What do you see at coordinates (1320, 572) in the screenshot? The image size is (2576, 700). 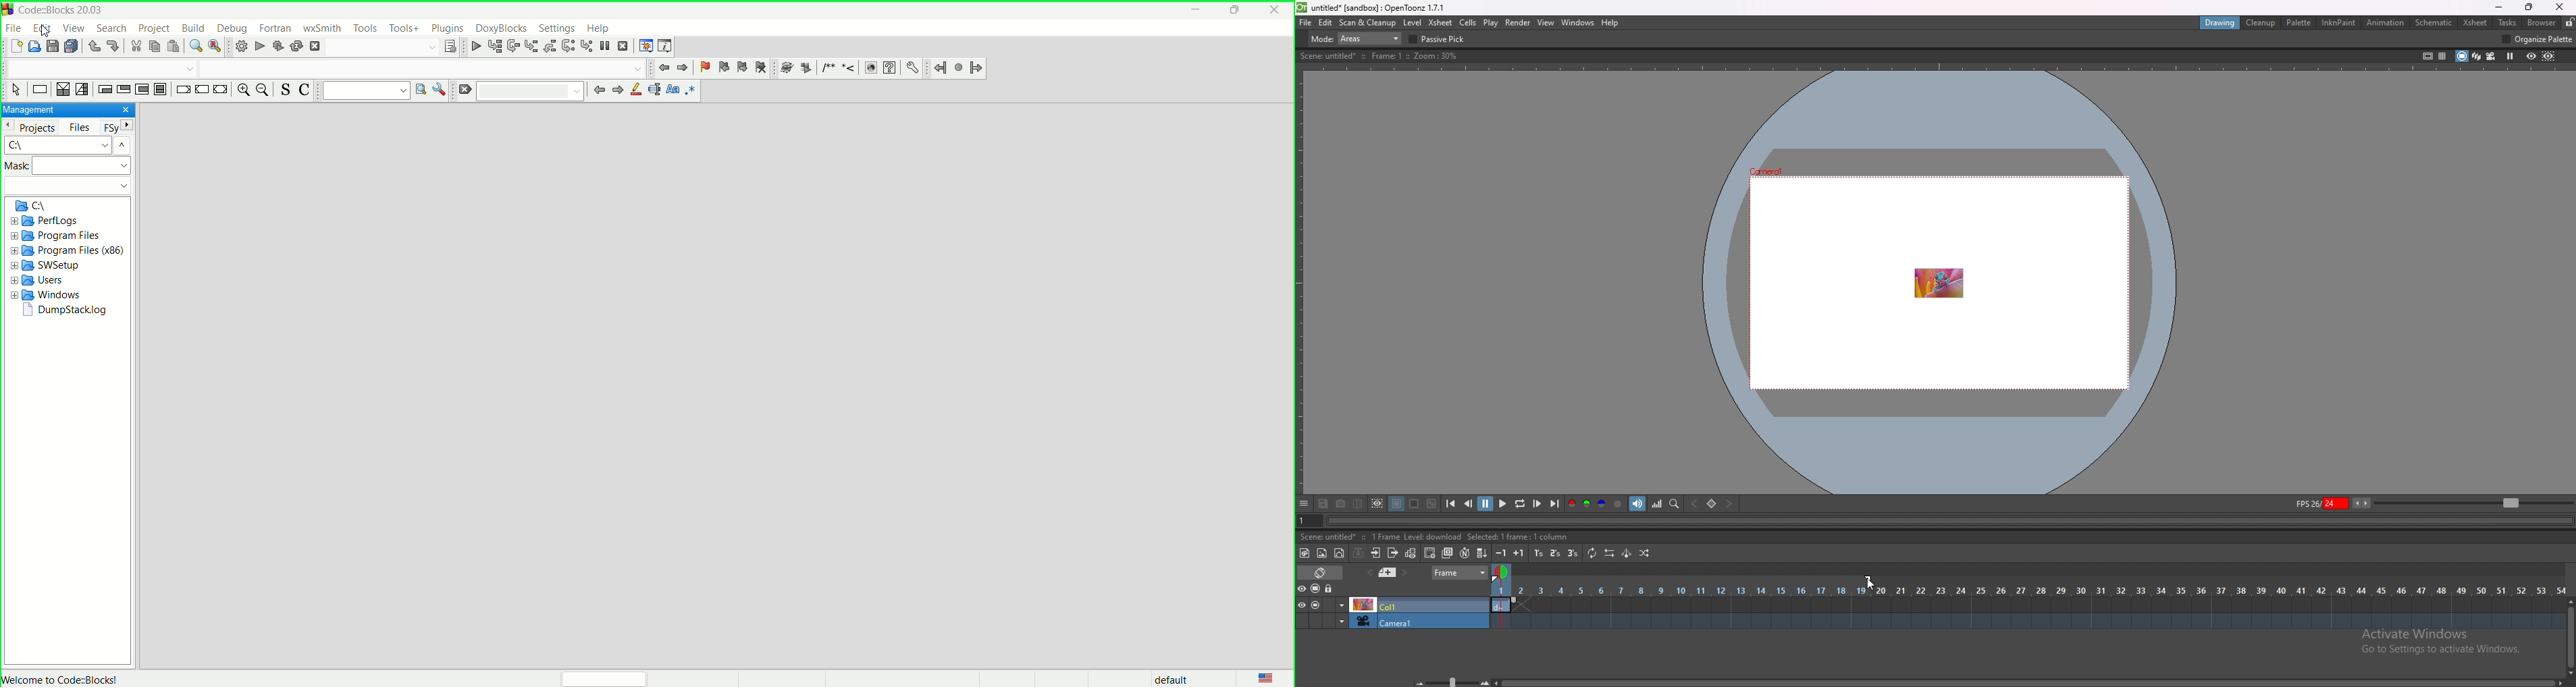 I see `toggle timeline` at bounding box center [1320, 572].